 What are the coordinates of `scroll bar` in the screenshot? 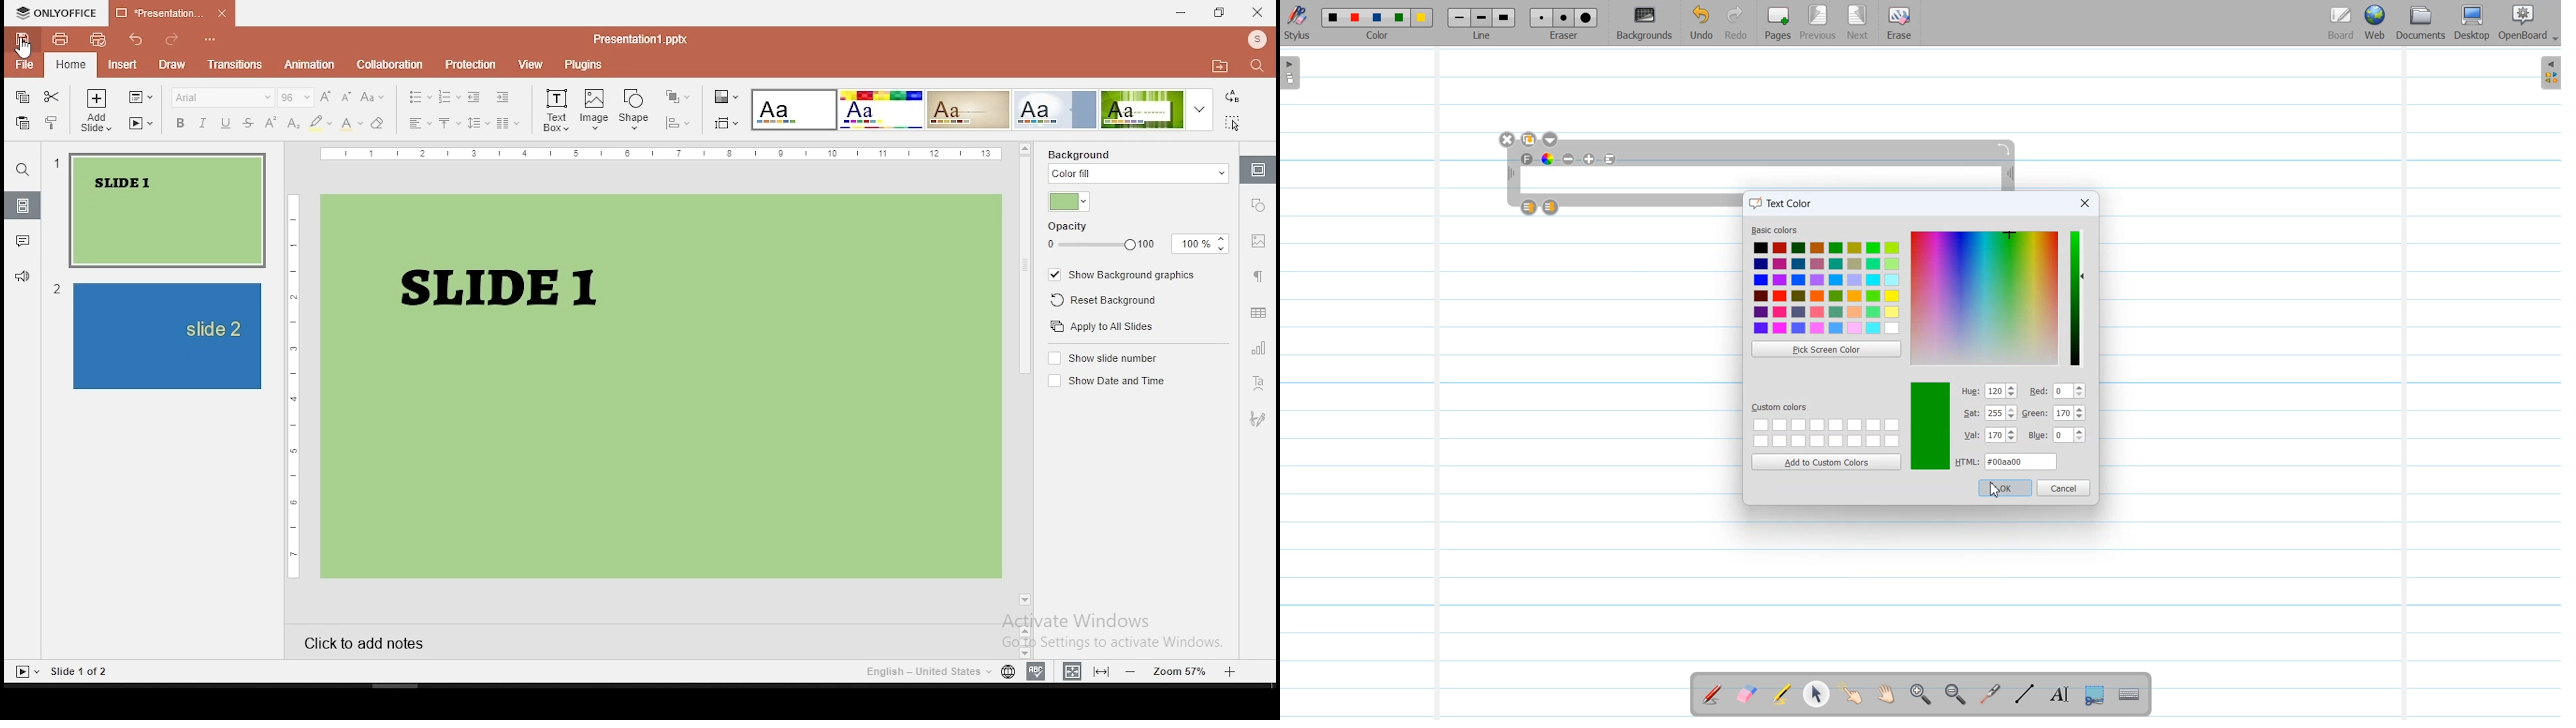 It's located at (1024, 381).